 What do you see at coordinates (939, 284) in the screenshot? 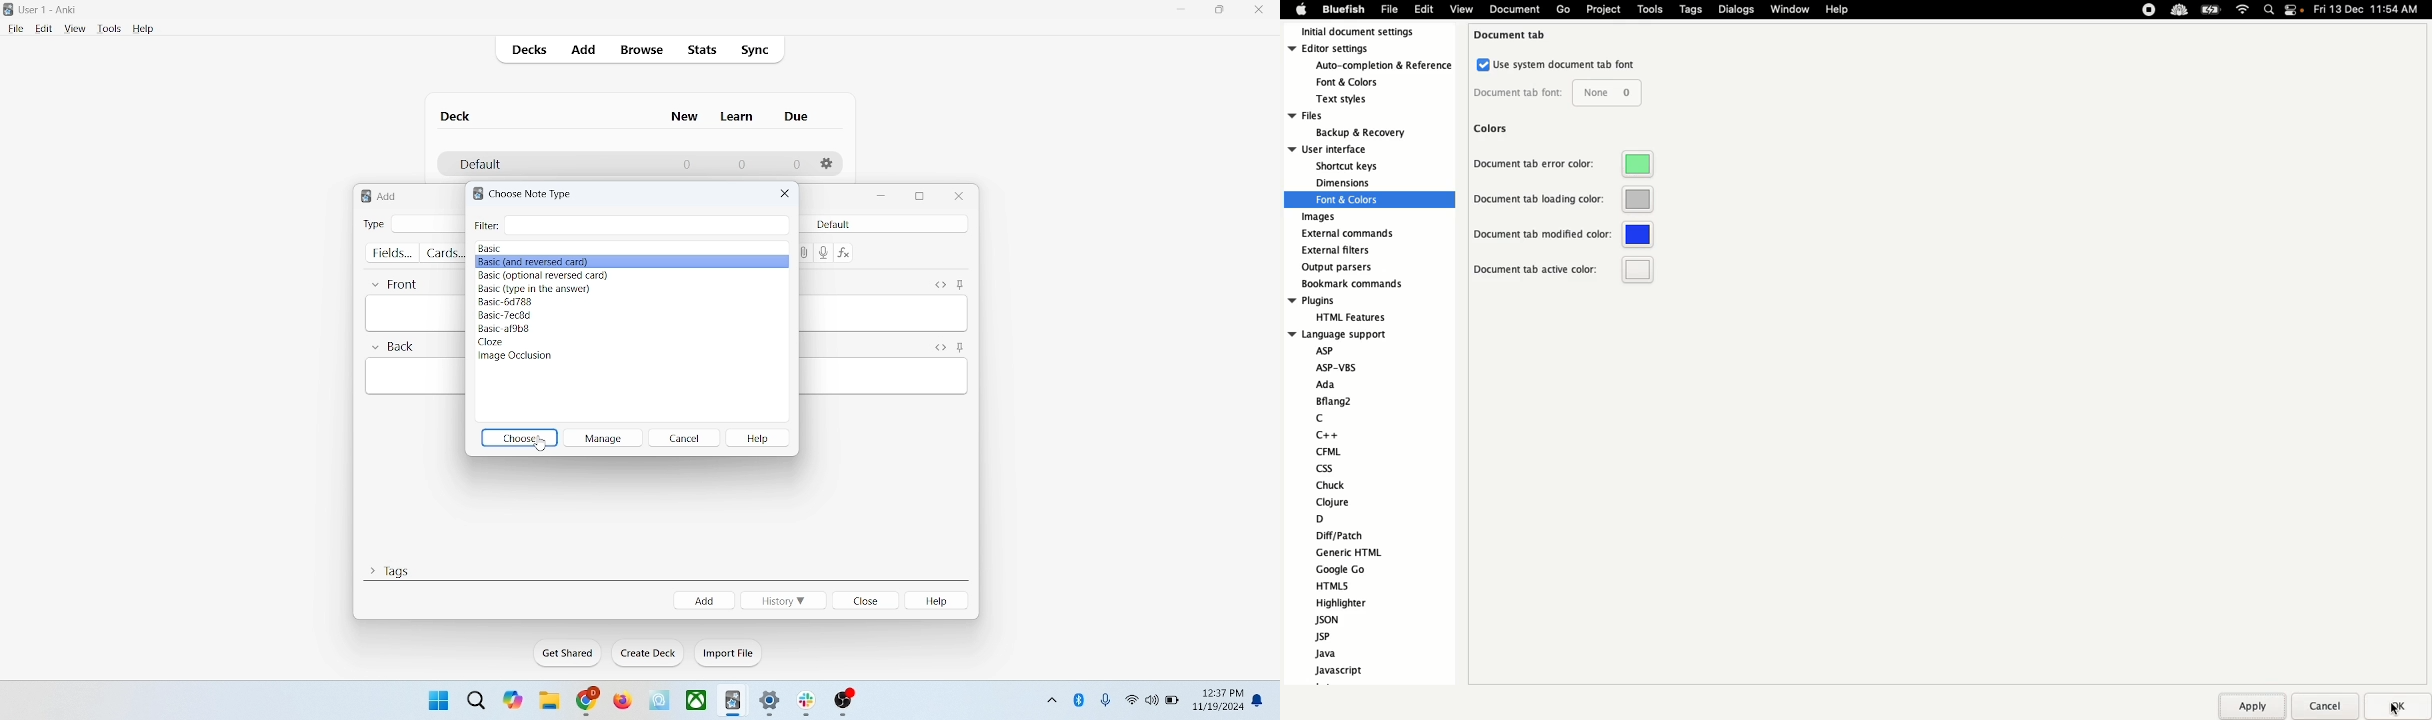
I see `HTML editor` at bounding box center [939, 284].